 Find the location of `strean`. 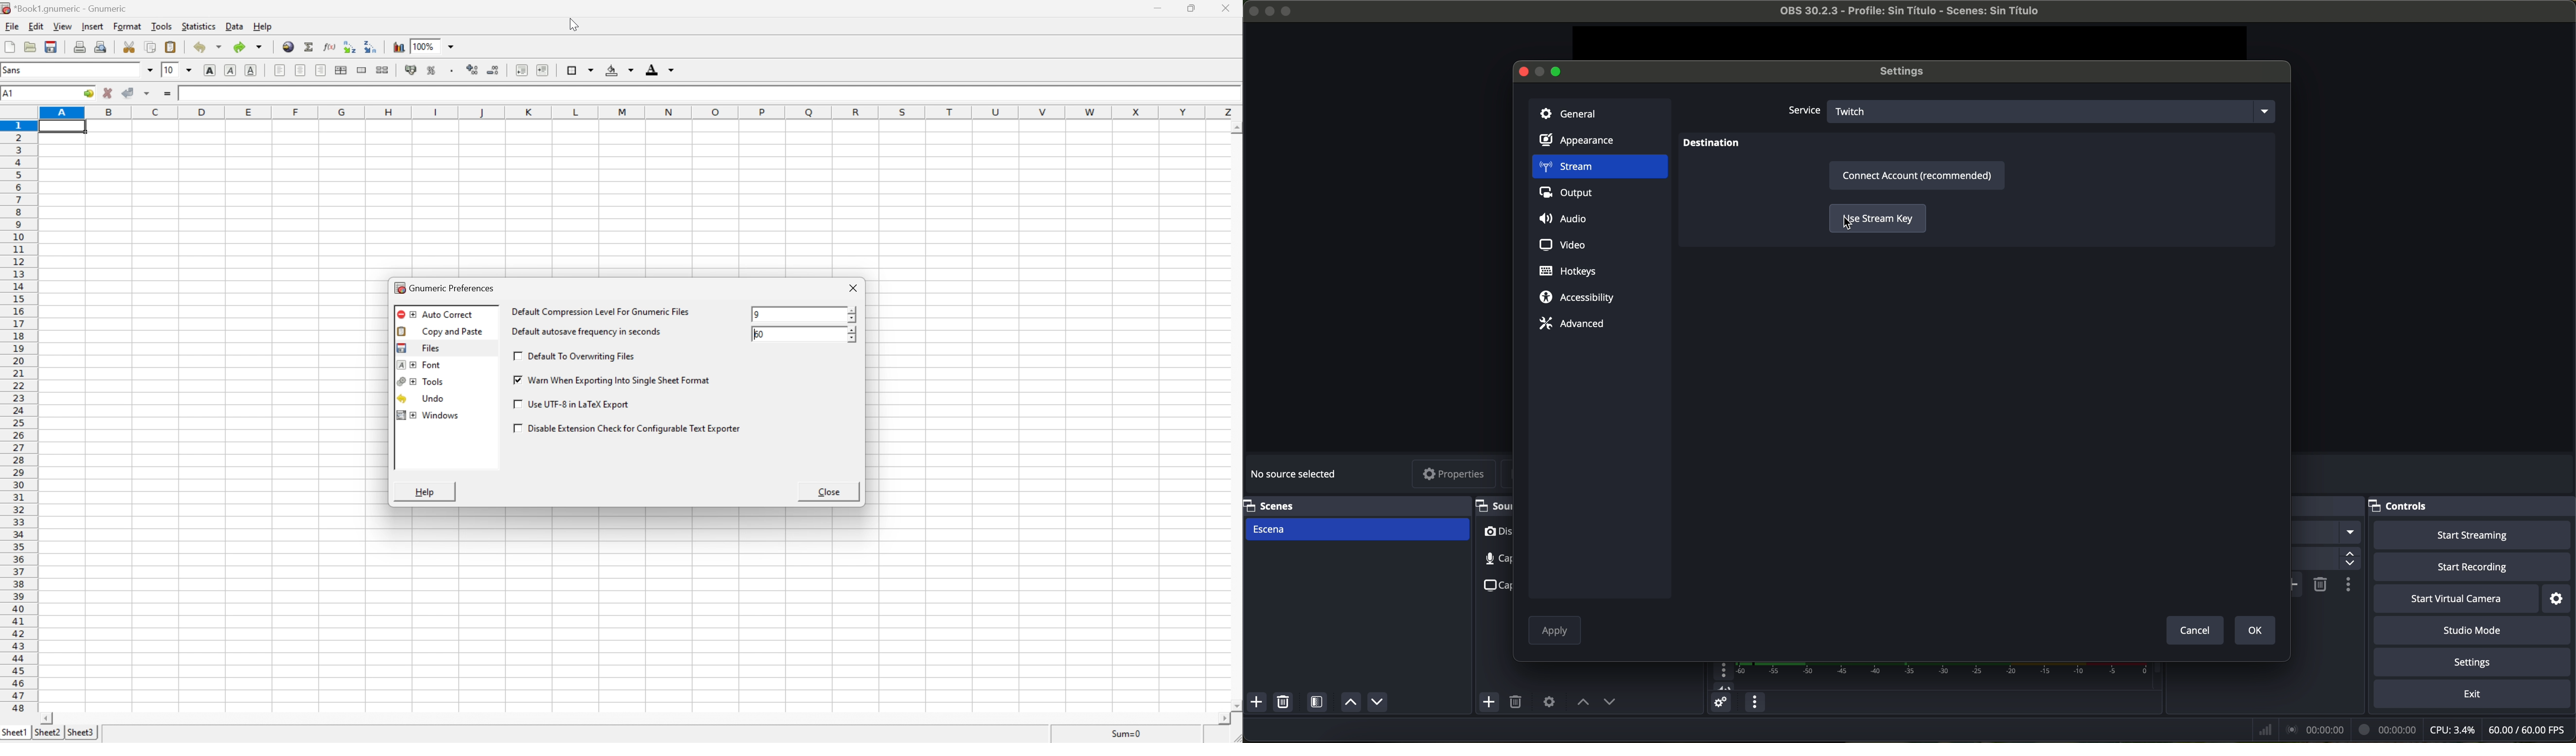

strean is located at coordinates (1599, 167).